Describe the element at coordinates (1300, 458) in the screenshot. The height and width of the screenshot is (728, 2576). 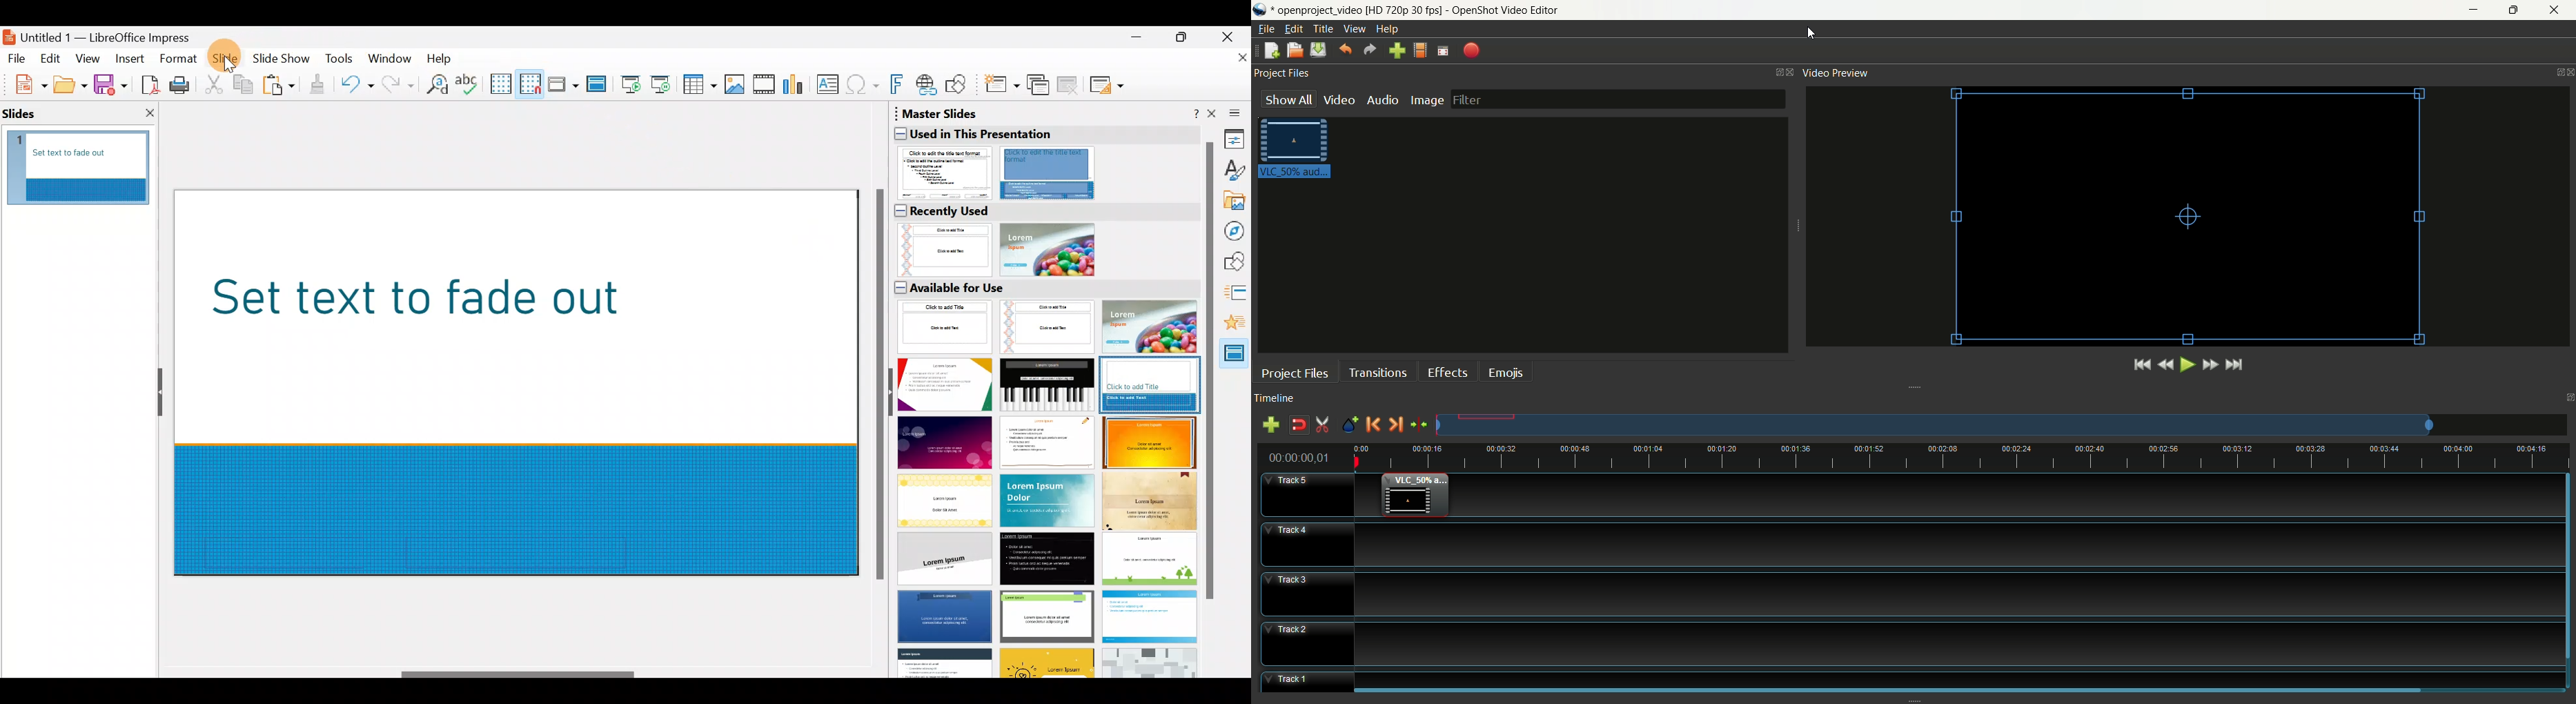
I see `time` at that location.